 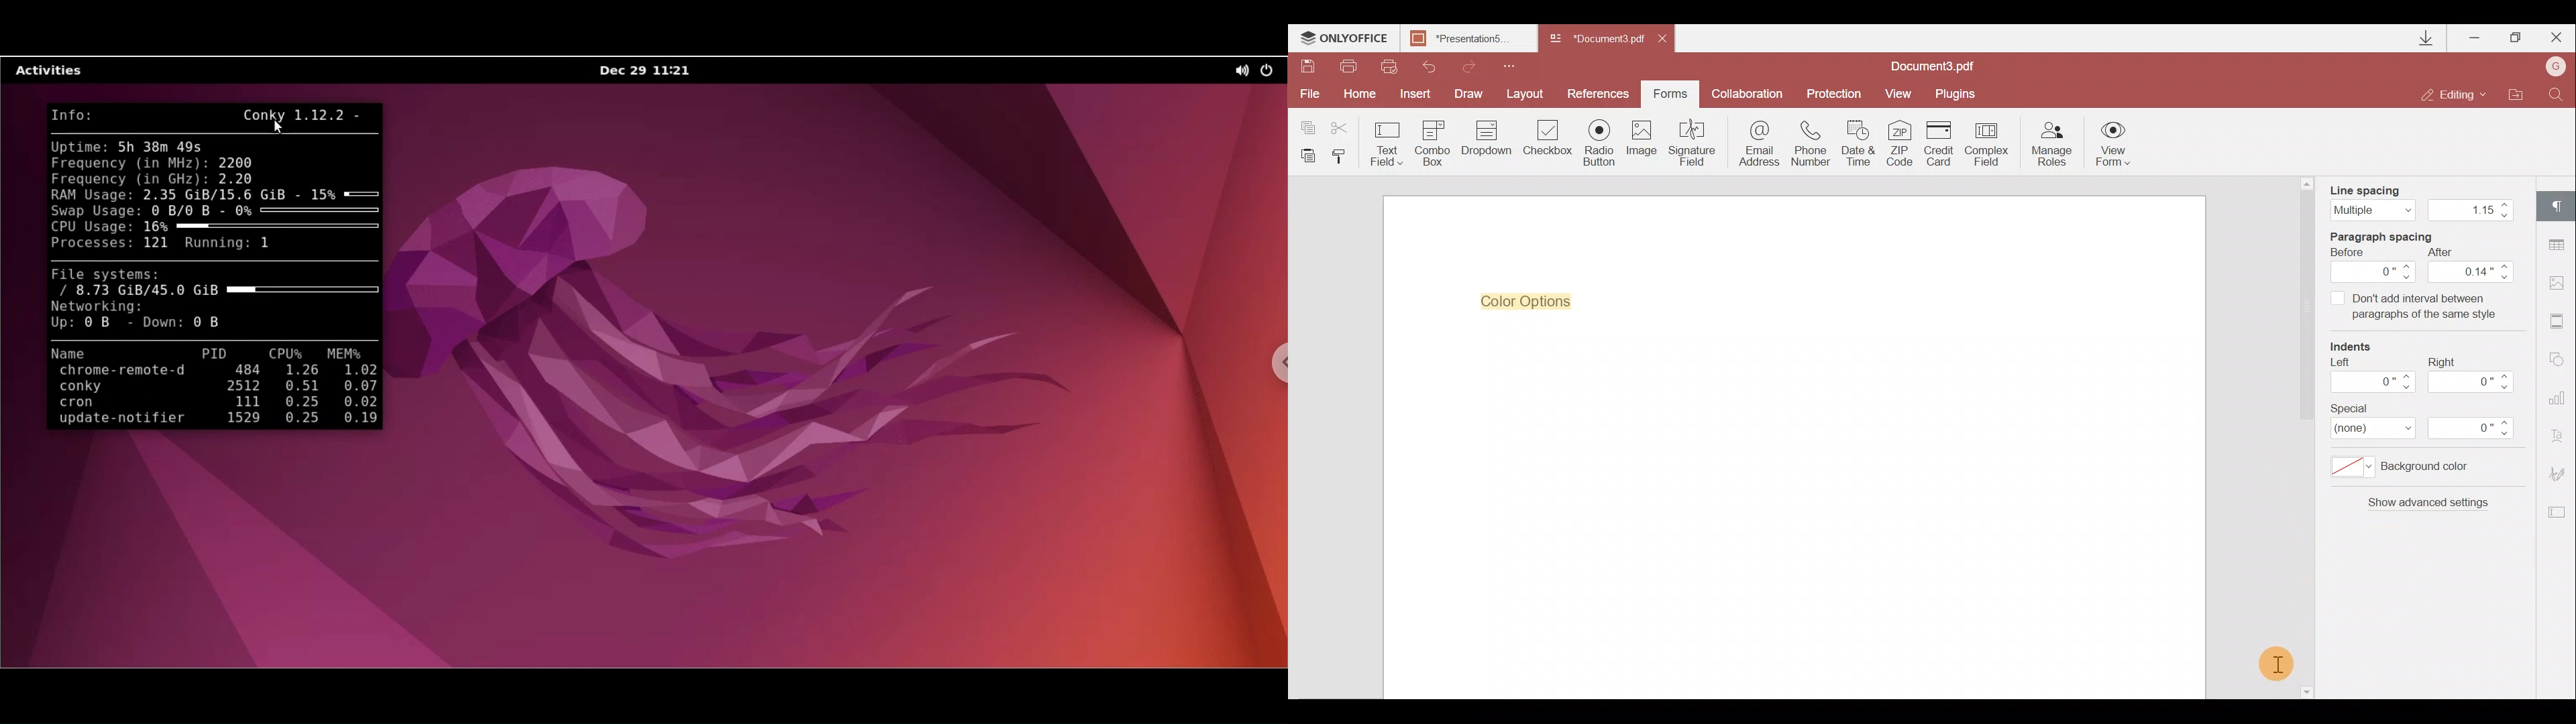 What do you see at coordinates (1941, 142) in the screenshot?
I see `Credit card` at bounding box center [1941, 142].